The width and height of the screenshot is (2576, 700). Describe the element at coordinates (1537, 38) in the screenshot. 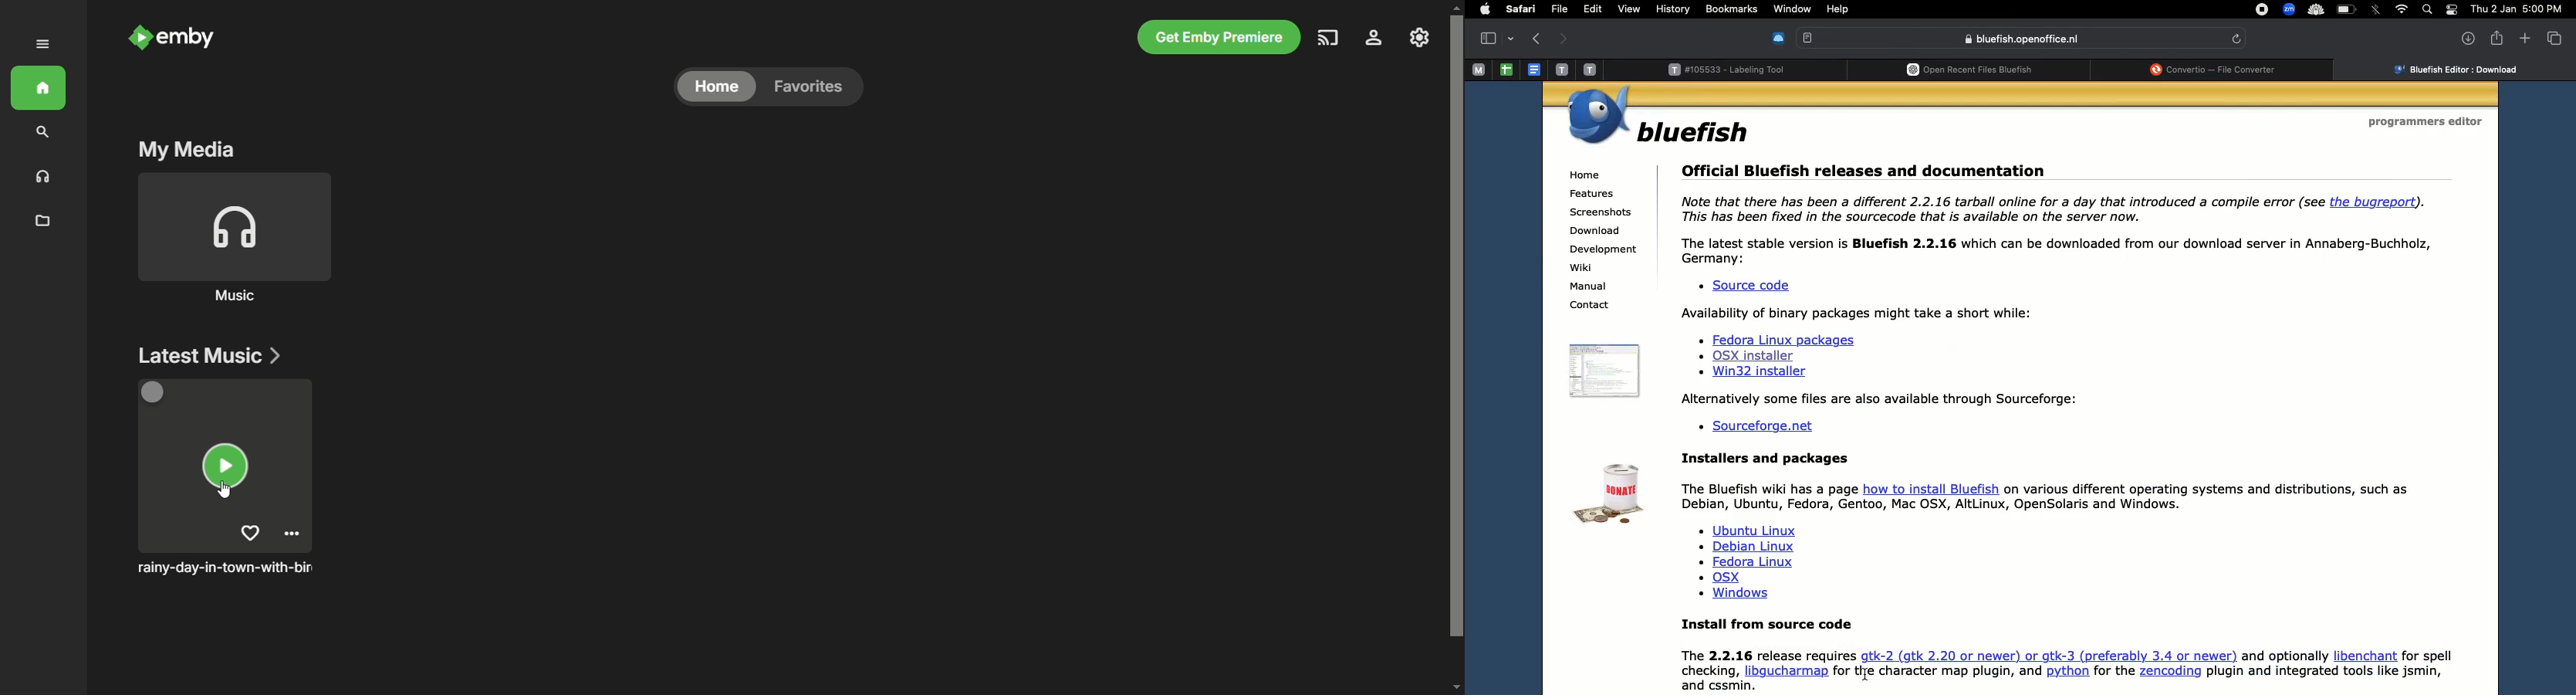

I see `back` at that location.